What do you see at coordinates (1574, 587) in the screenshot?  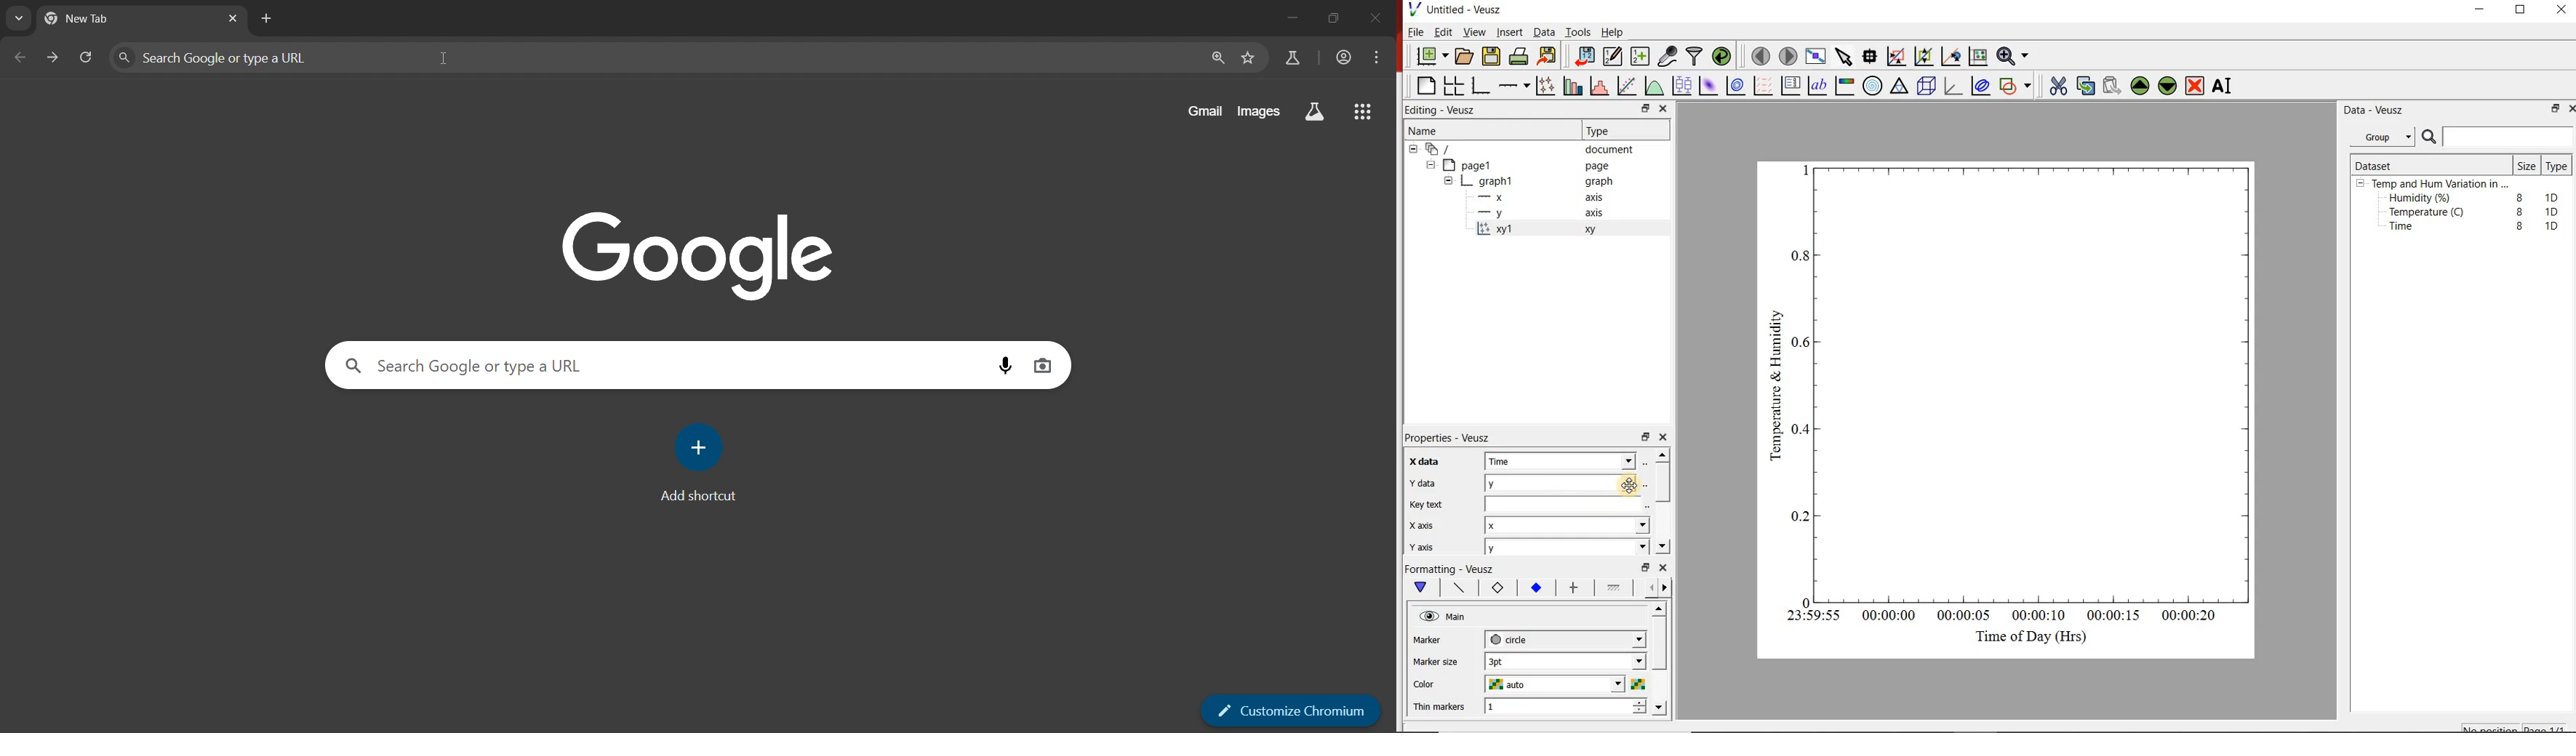 I see `error bar line` at bounding box center [1574, 587].